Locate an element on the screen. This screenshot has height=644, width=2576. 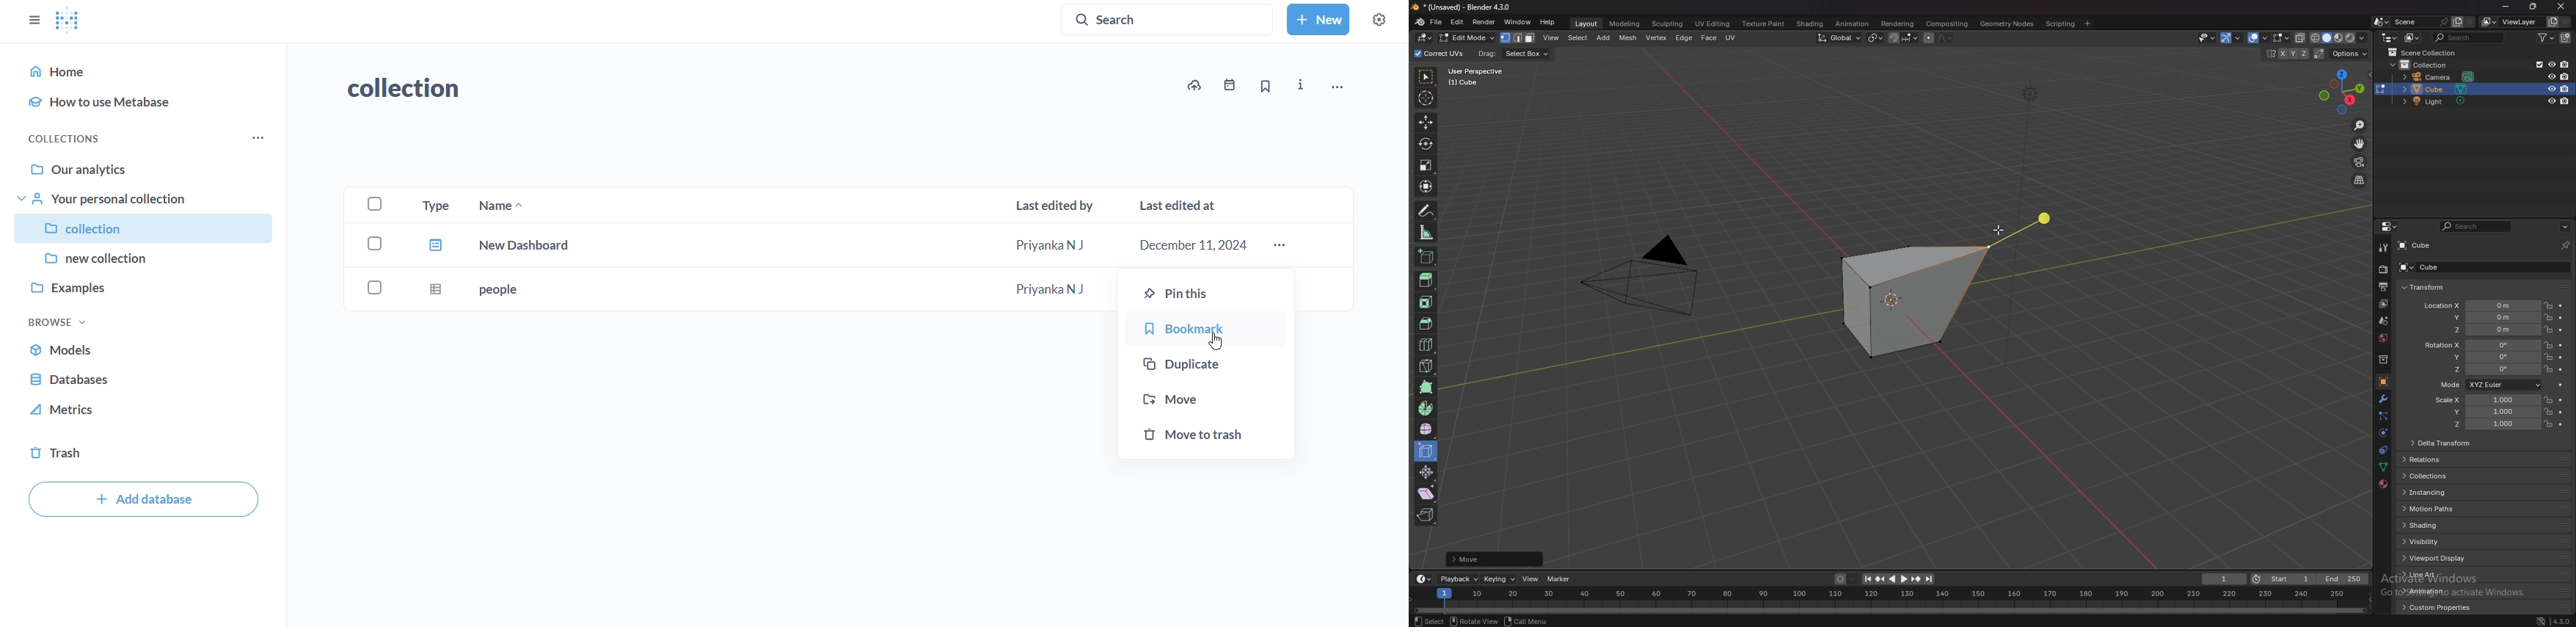
rendering is located at coordinates (1898, 24).